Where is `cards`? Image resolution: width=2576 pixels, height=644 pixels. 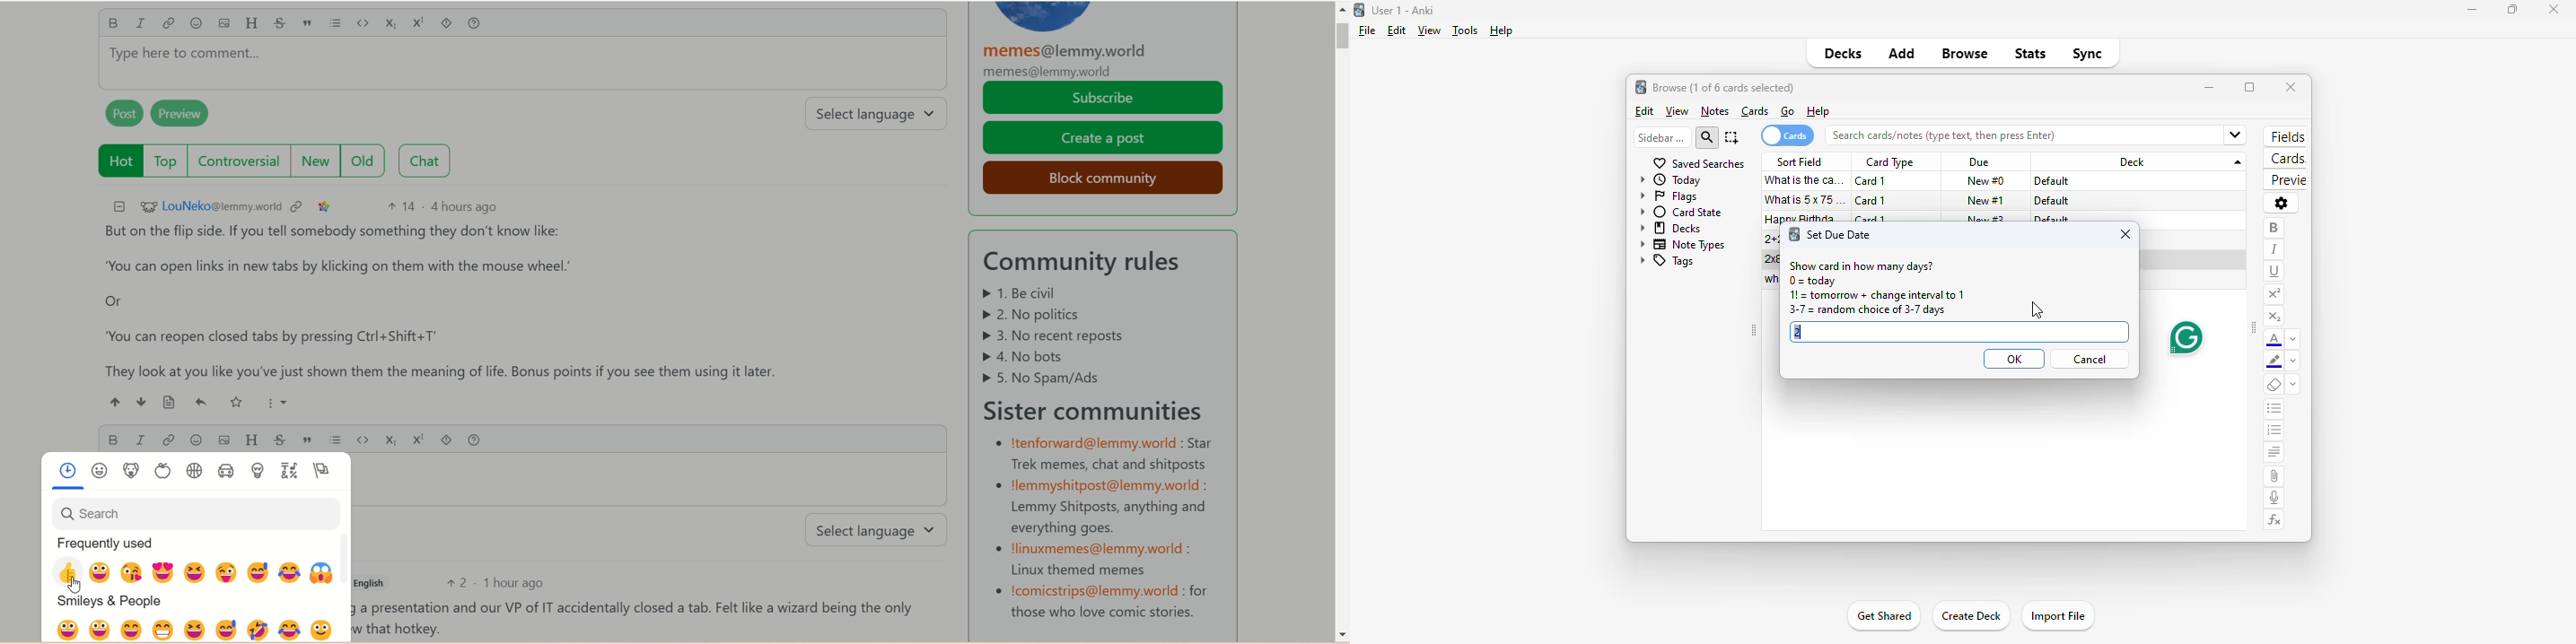
cards is located at coordinates (1756, 111).